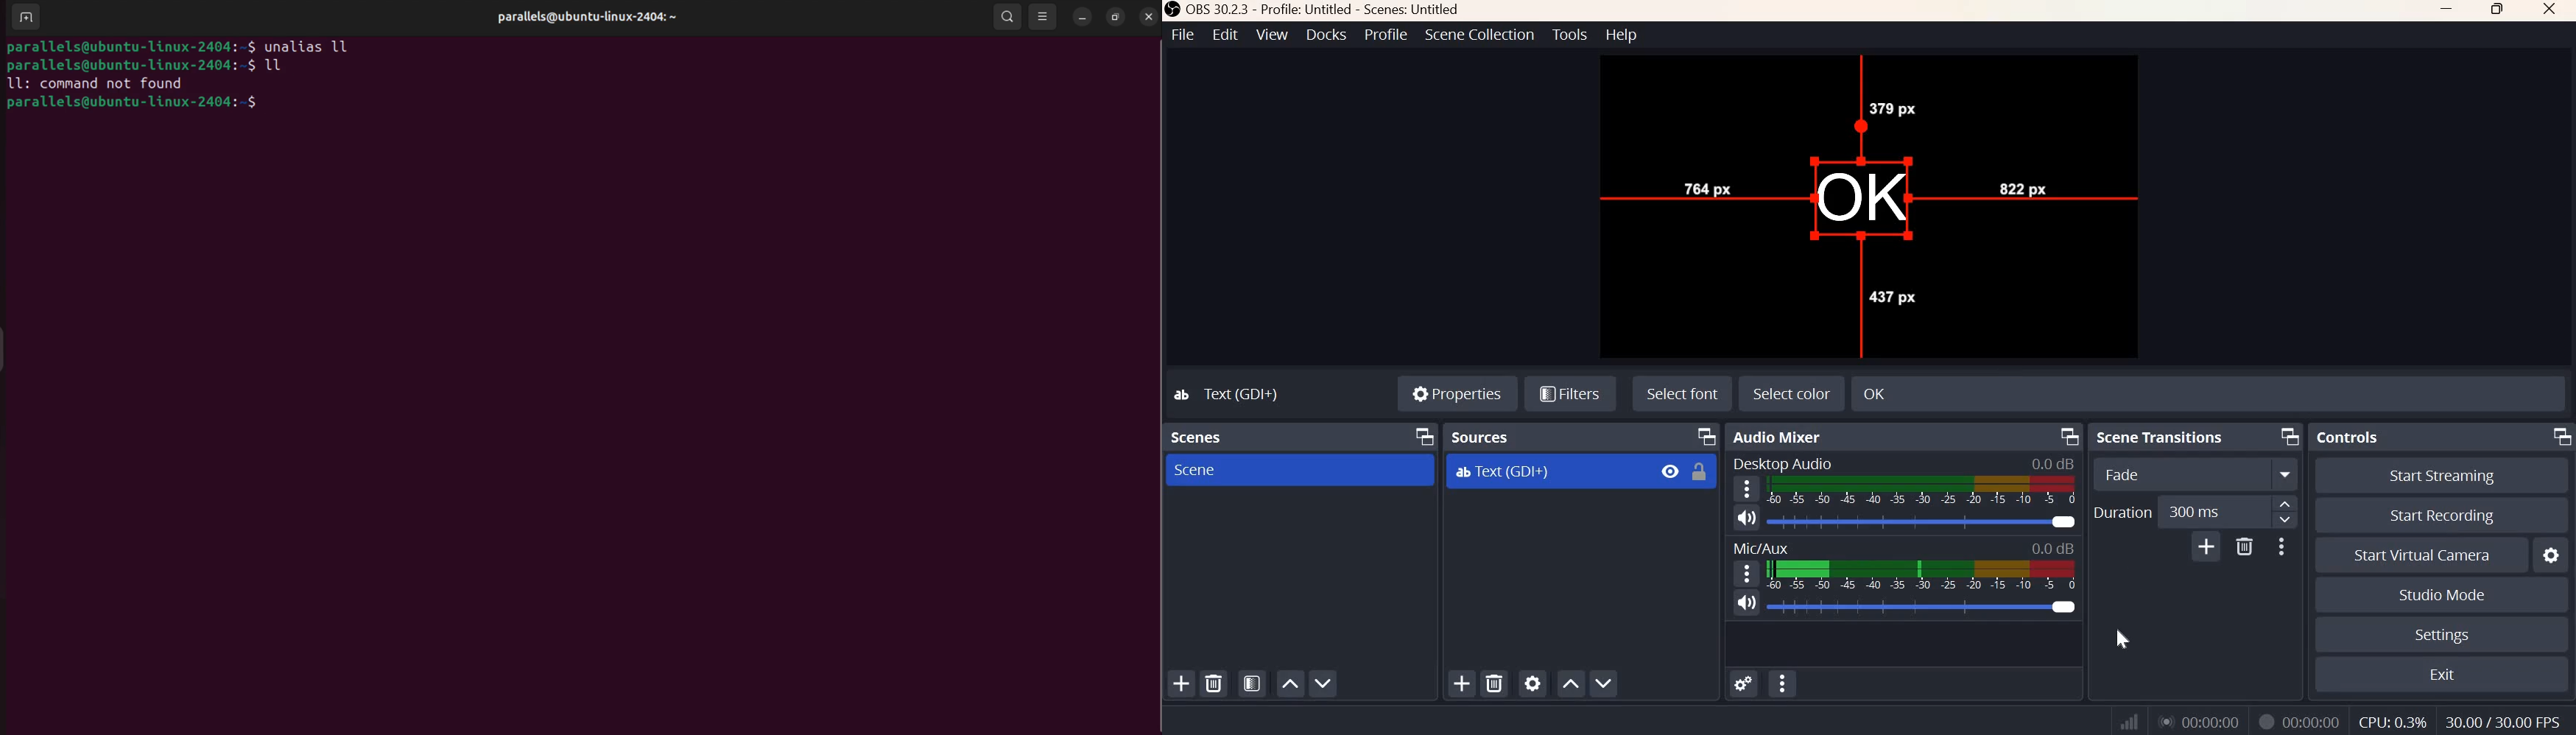  What do you see at coordinates (2499, 10) in the screenshot?
I see `Maximize` at bounding box center [2499, 10].